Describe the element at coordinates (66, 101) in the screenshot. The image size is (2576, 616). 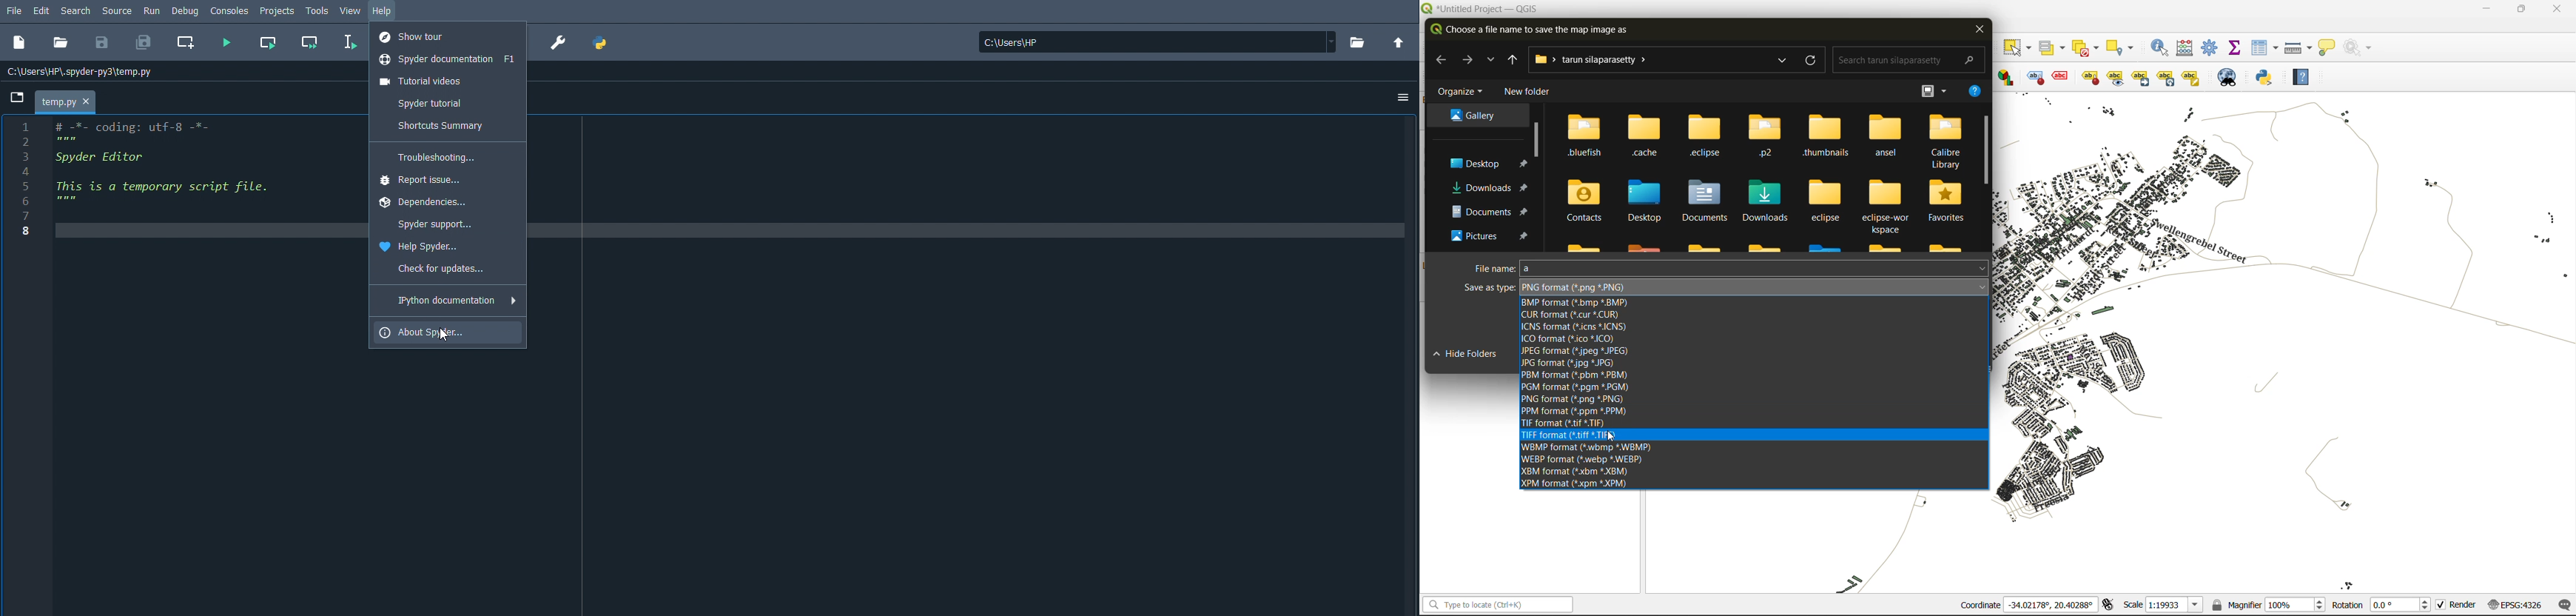
I see `Temporary file` at that location.